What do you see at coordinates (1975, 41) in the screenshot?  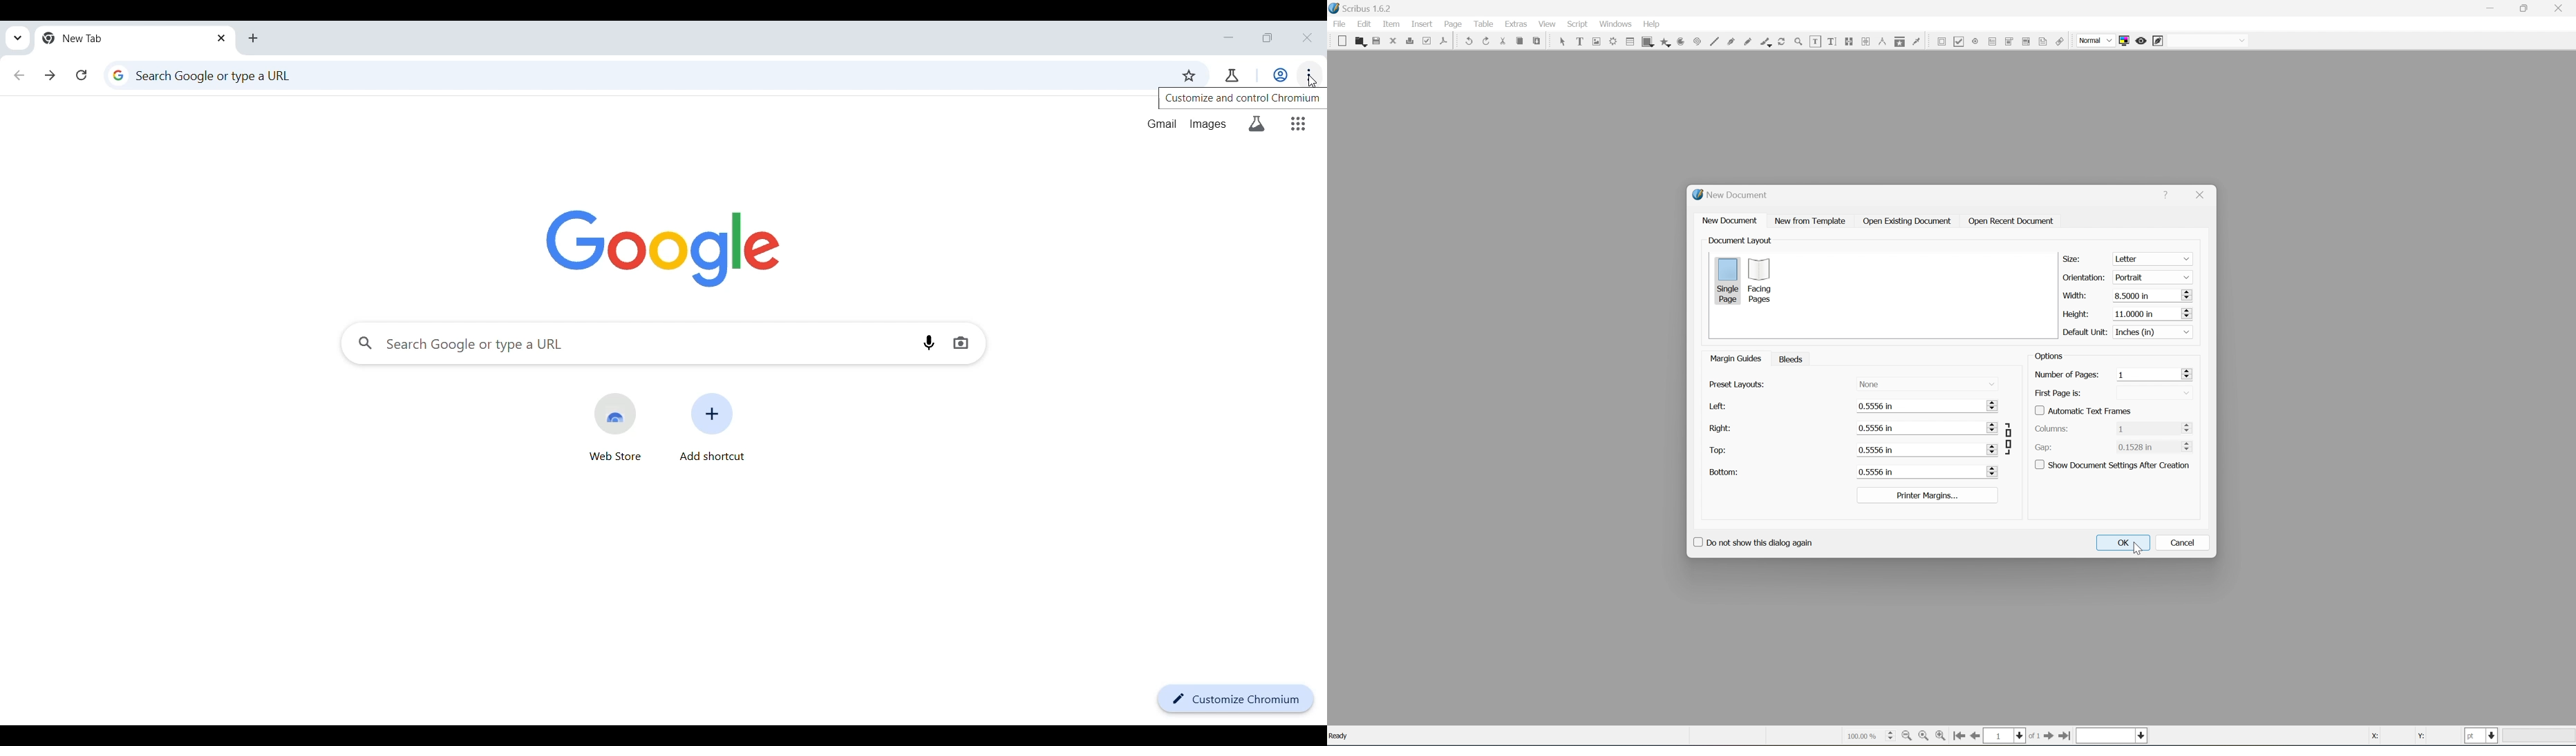 I see `pdf radio button` at bounding box center [1975, 41].